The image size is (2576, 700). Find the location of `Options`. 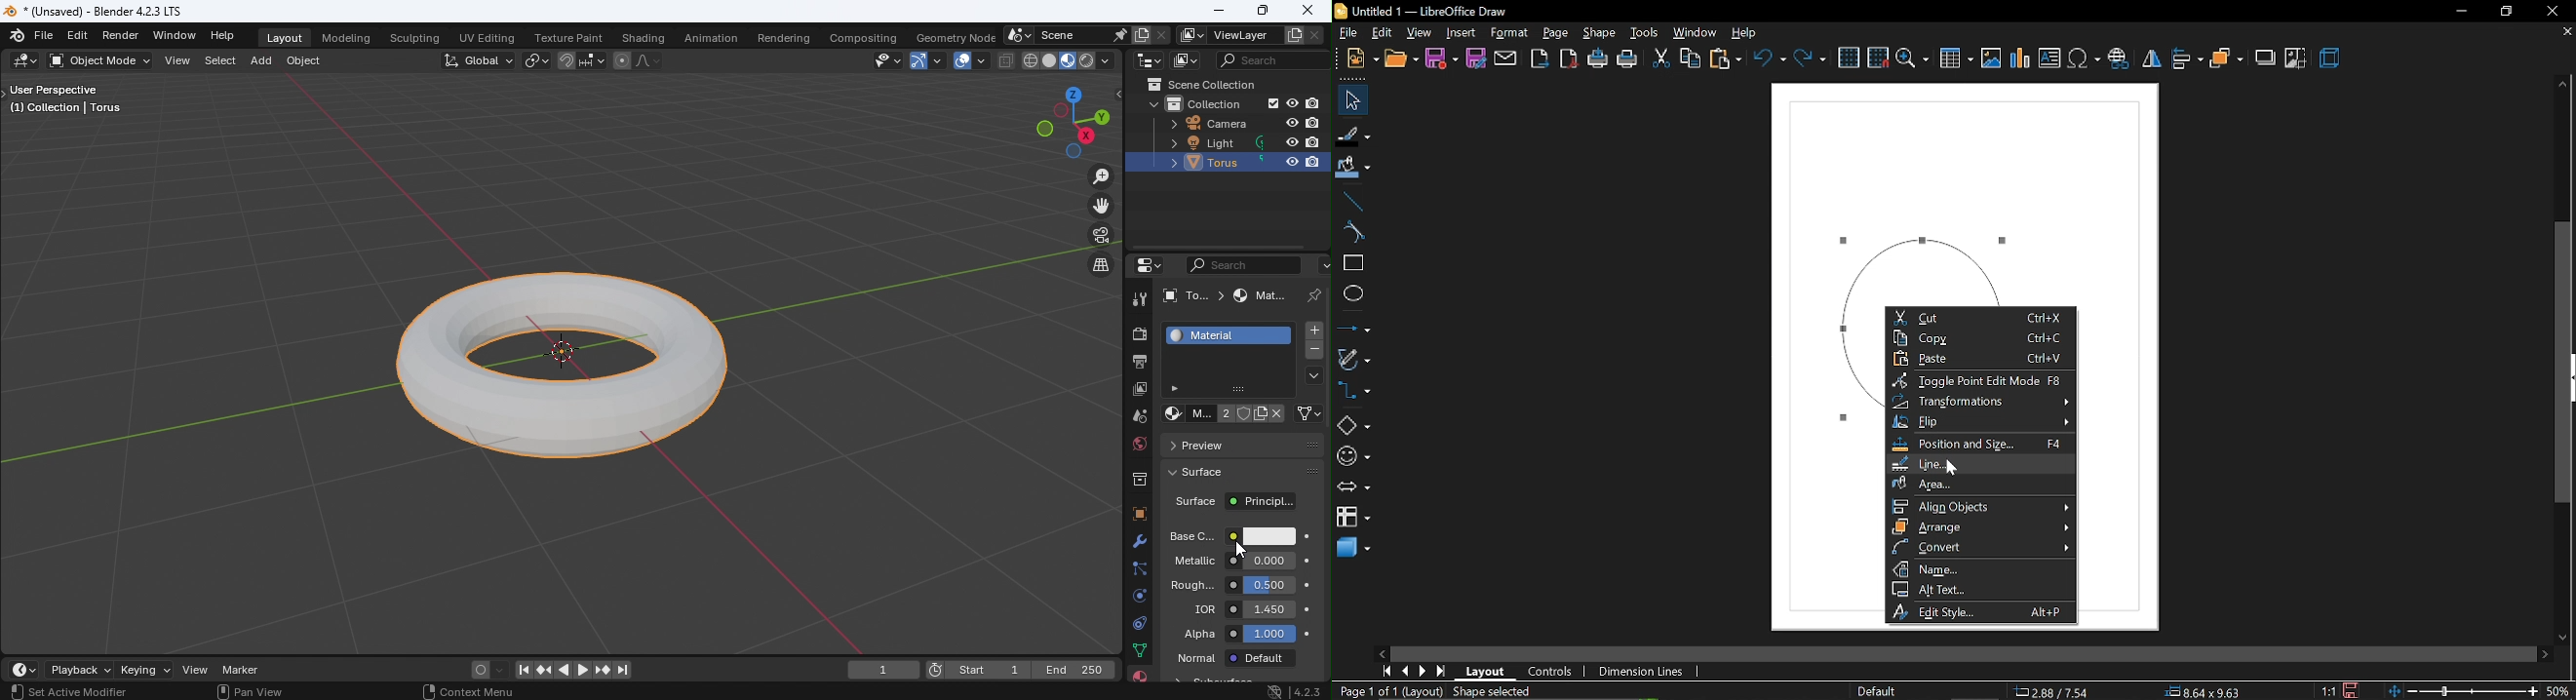

Options is located at coordinates (1323, 264).